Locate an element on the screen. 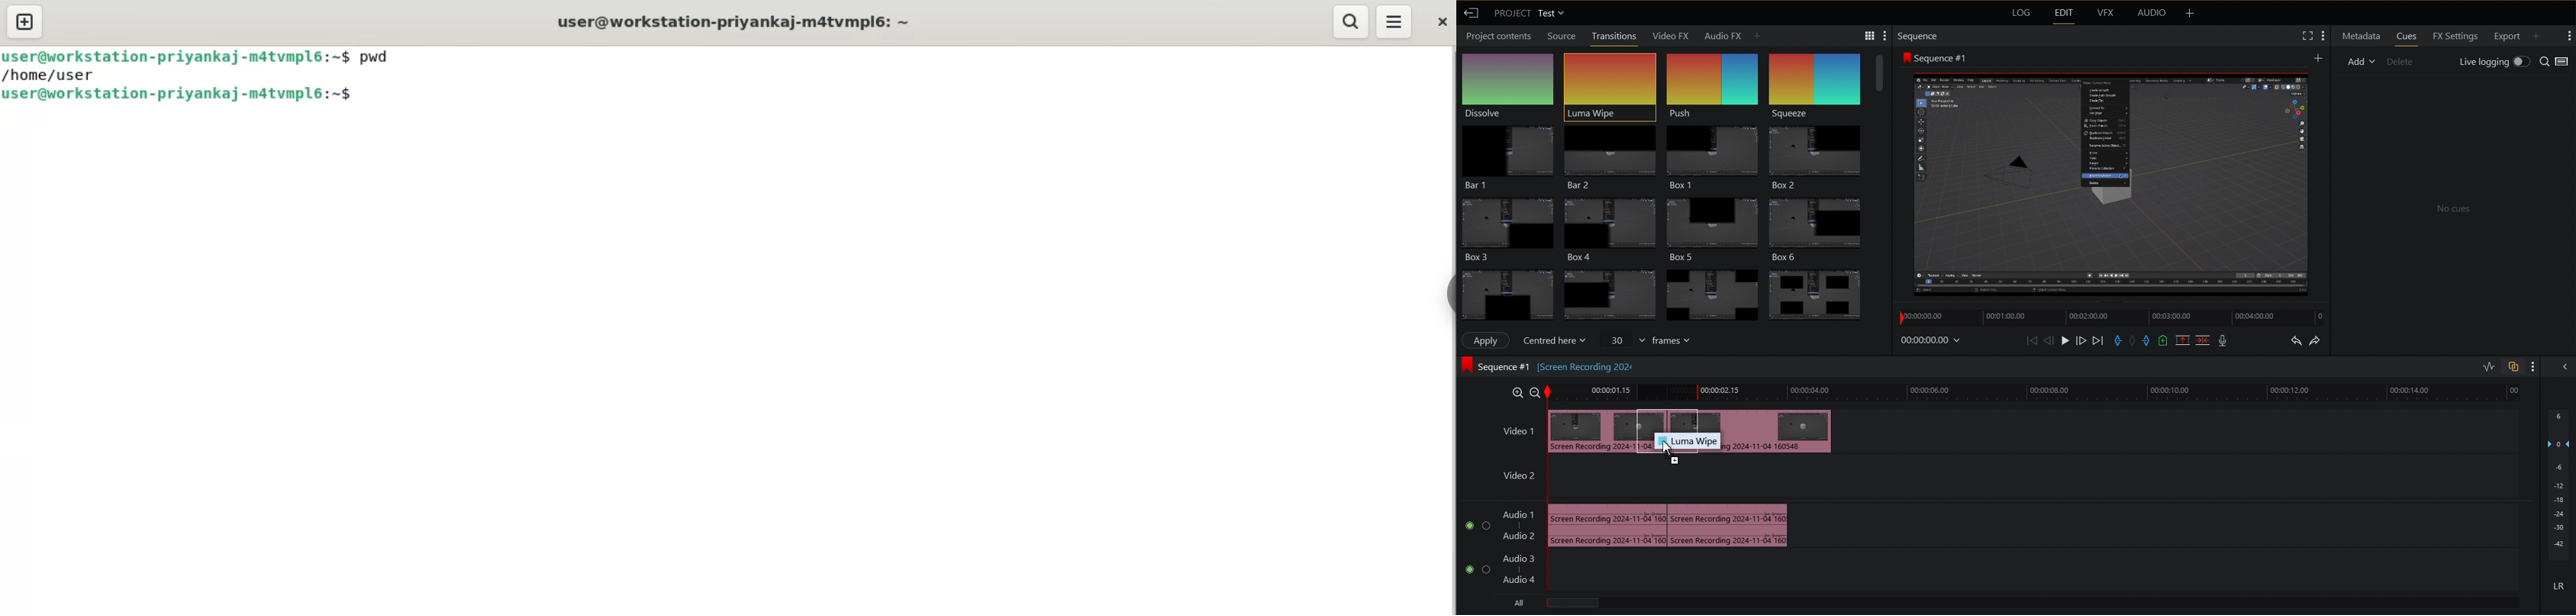 Image resolution: width=2576 pixels, height=616 pixels. Collapse is located at coordinates (2565, 368).